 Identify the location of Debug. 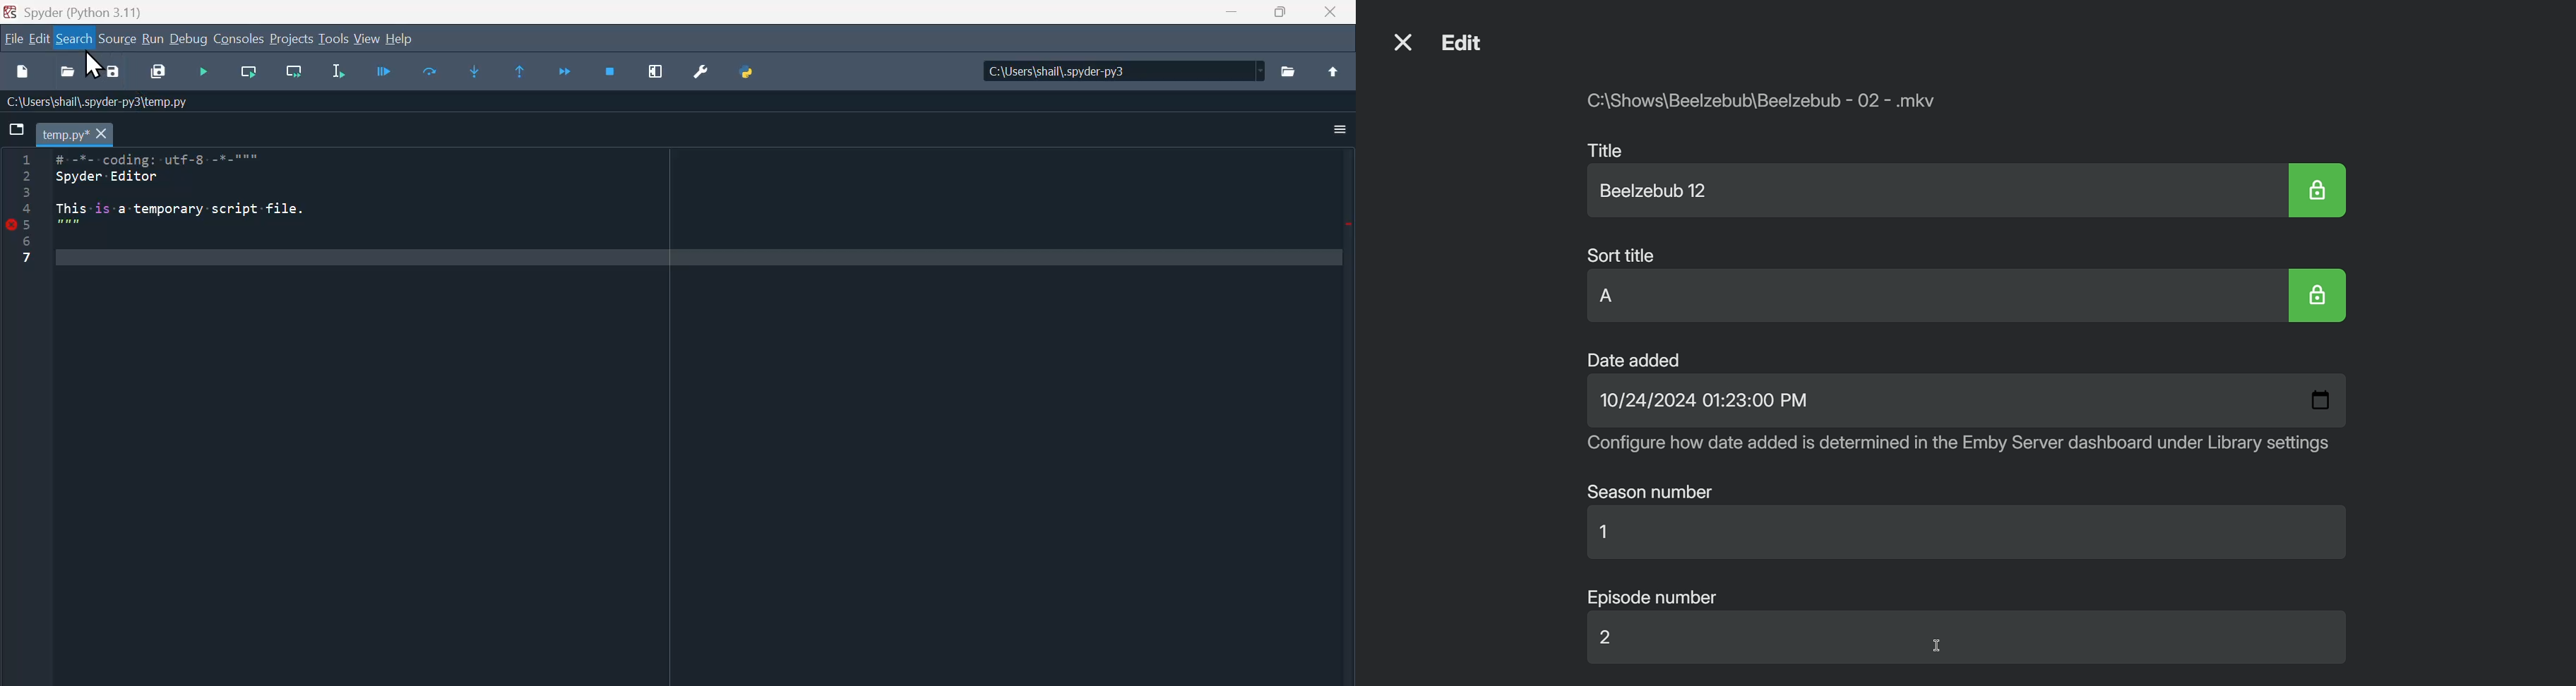
(210, 73).